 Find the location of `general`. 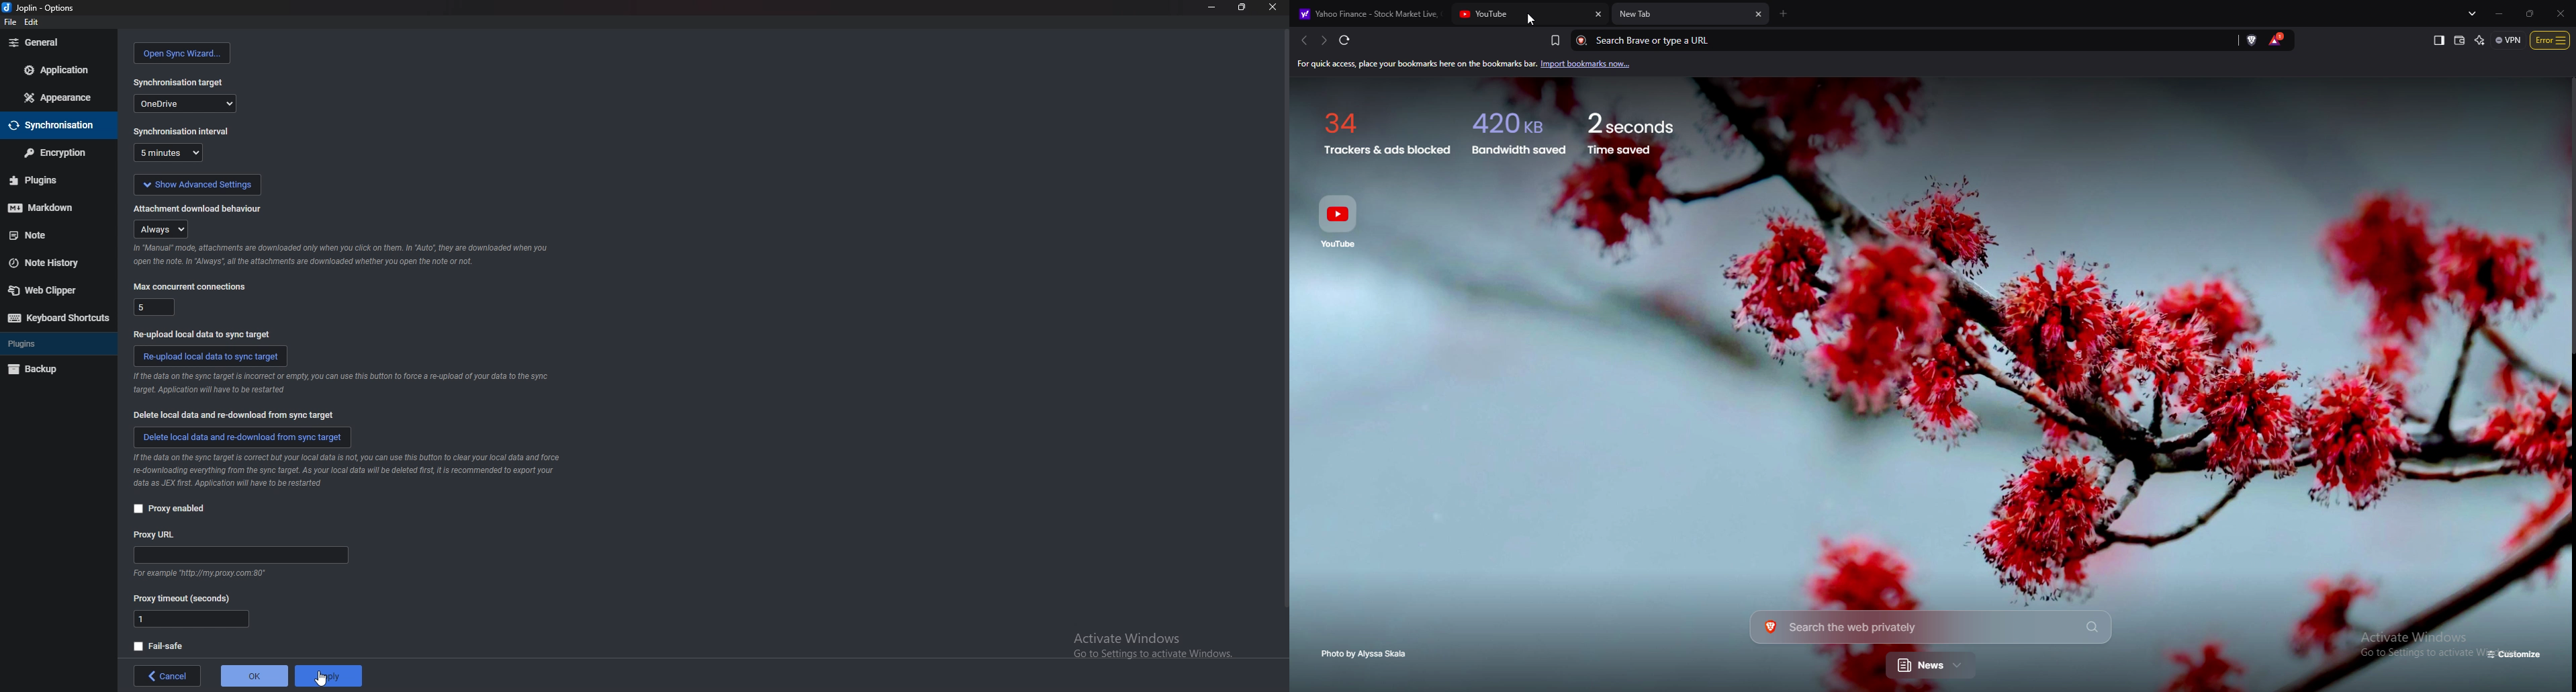

general is located at coordinates (60, 42).